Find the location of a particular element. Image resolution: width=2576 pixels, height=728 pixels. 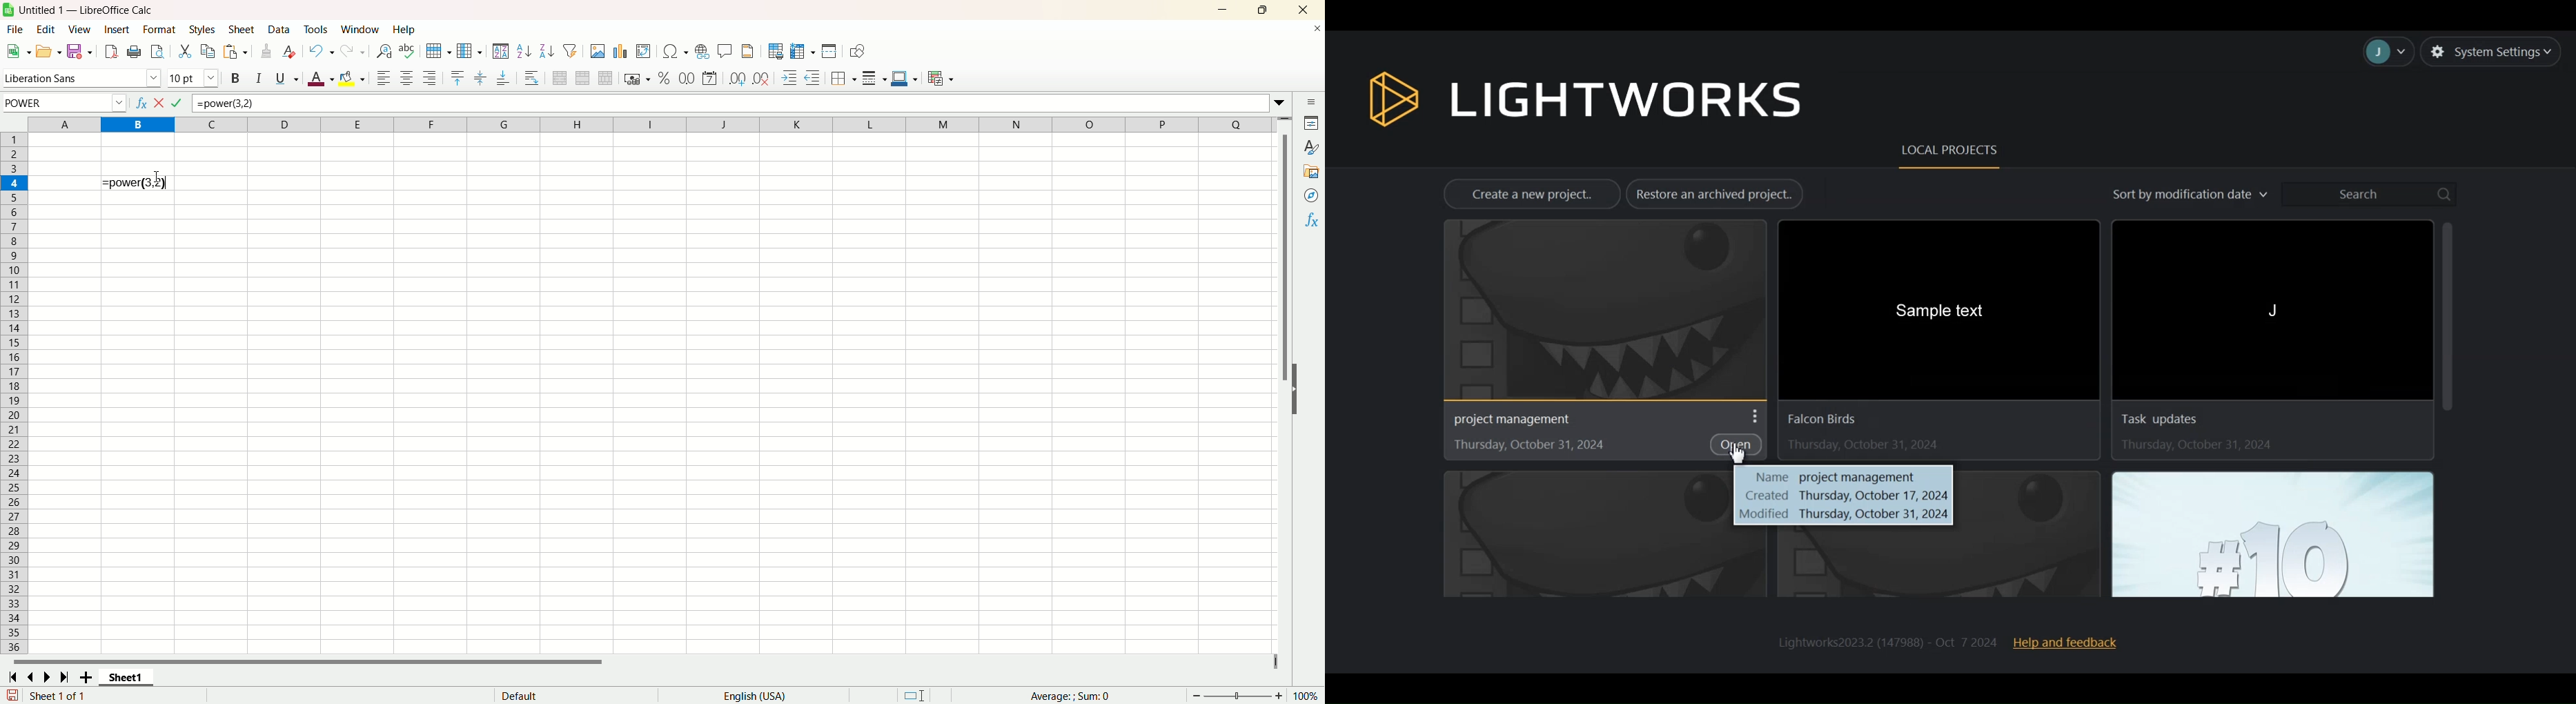

text language is located at coordinates (754, 696).